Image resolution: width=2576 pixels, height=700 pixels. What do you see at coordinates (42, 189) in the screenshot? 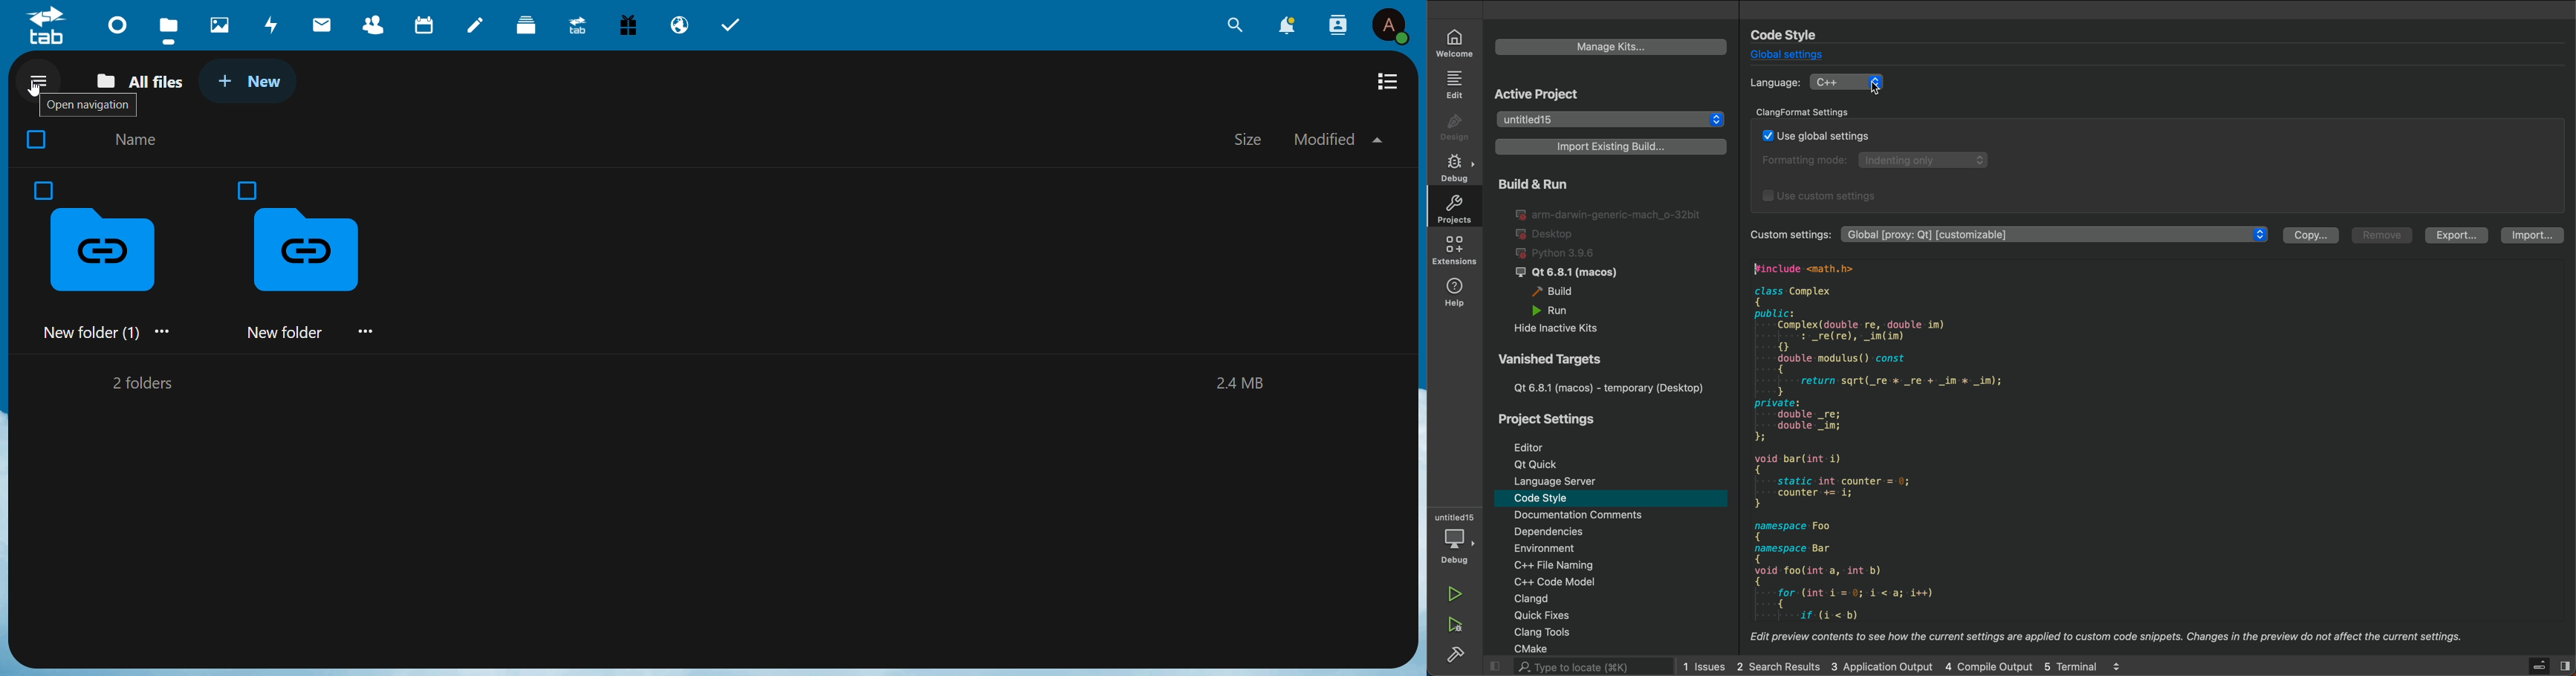
I see `checkbox` at bounding box center [42, 189].